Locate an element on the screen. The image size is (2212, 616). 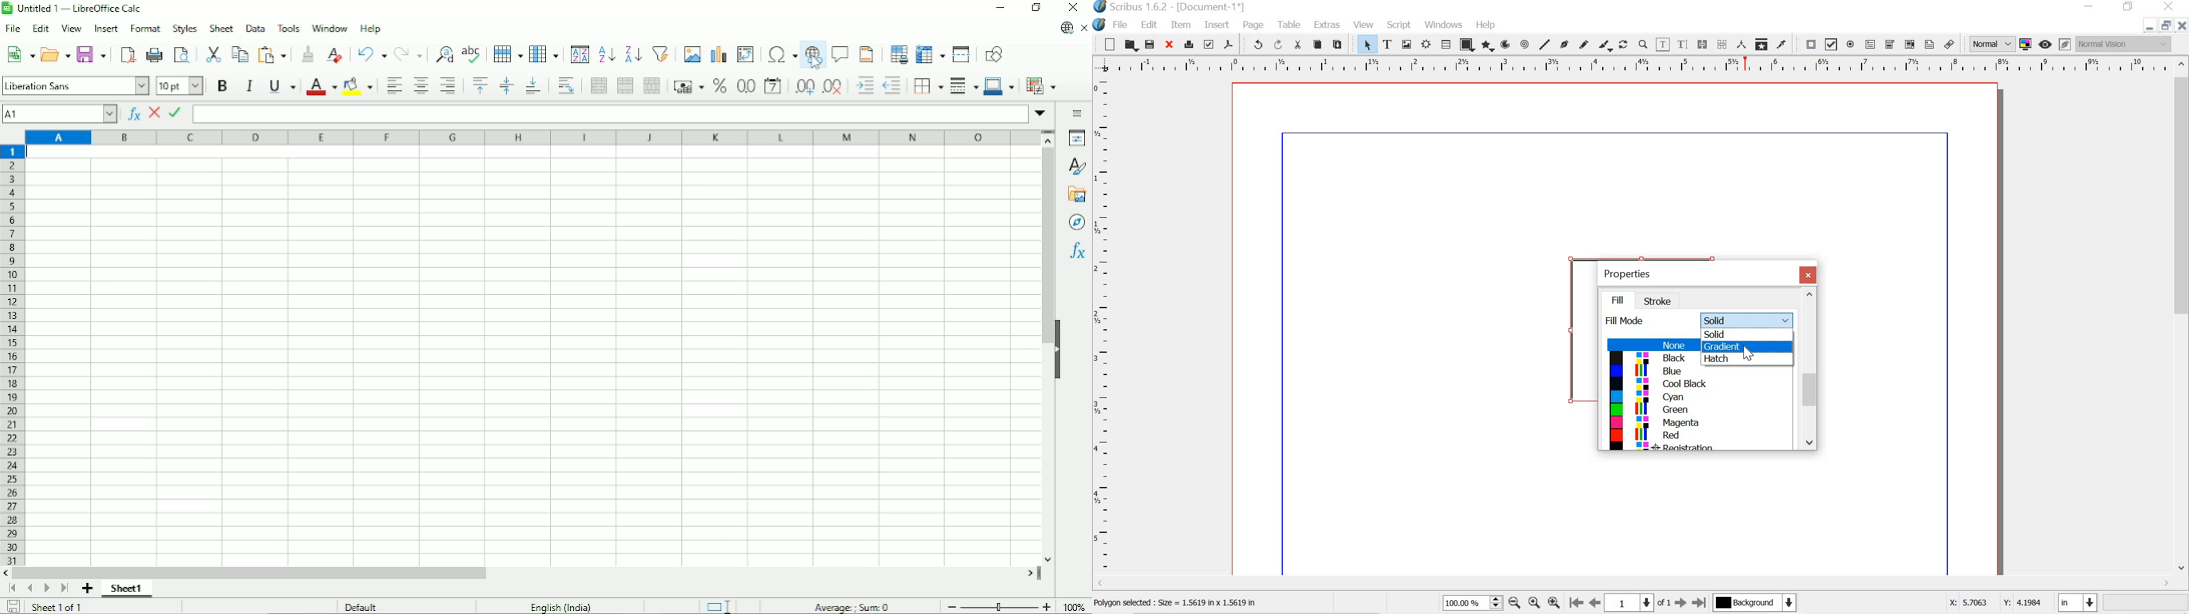
go to next page is located at coordinates (1681, 604).